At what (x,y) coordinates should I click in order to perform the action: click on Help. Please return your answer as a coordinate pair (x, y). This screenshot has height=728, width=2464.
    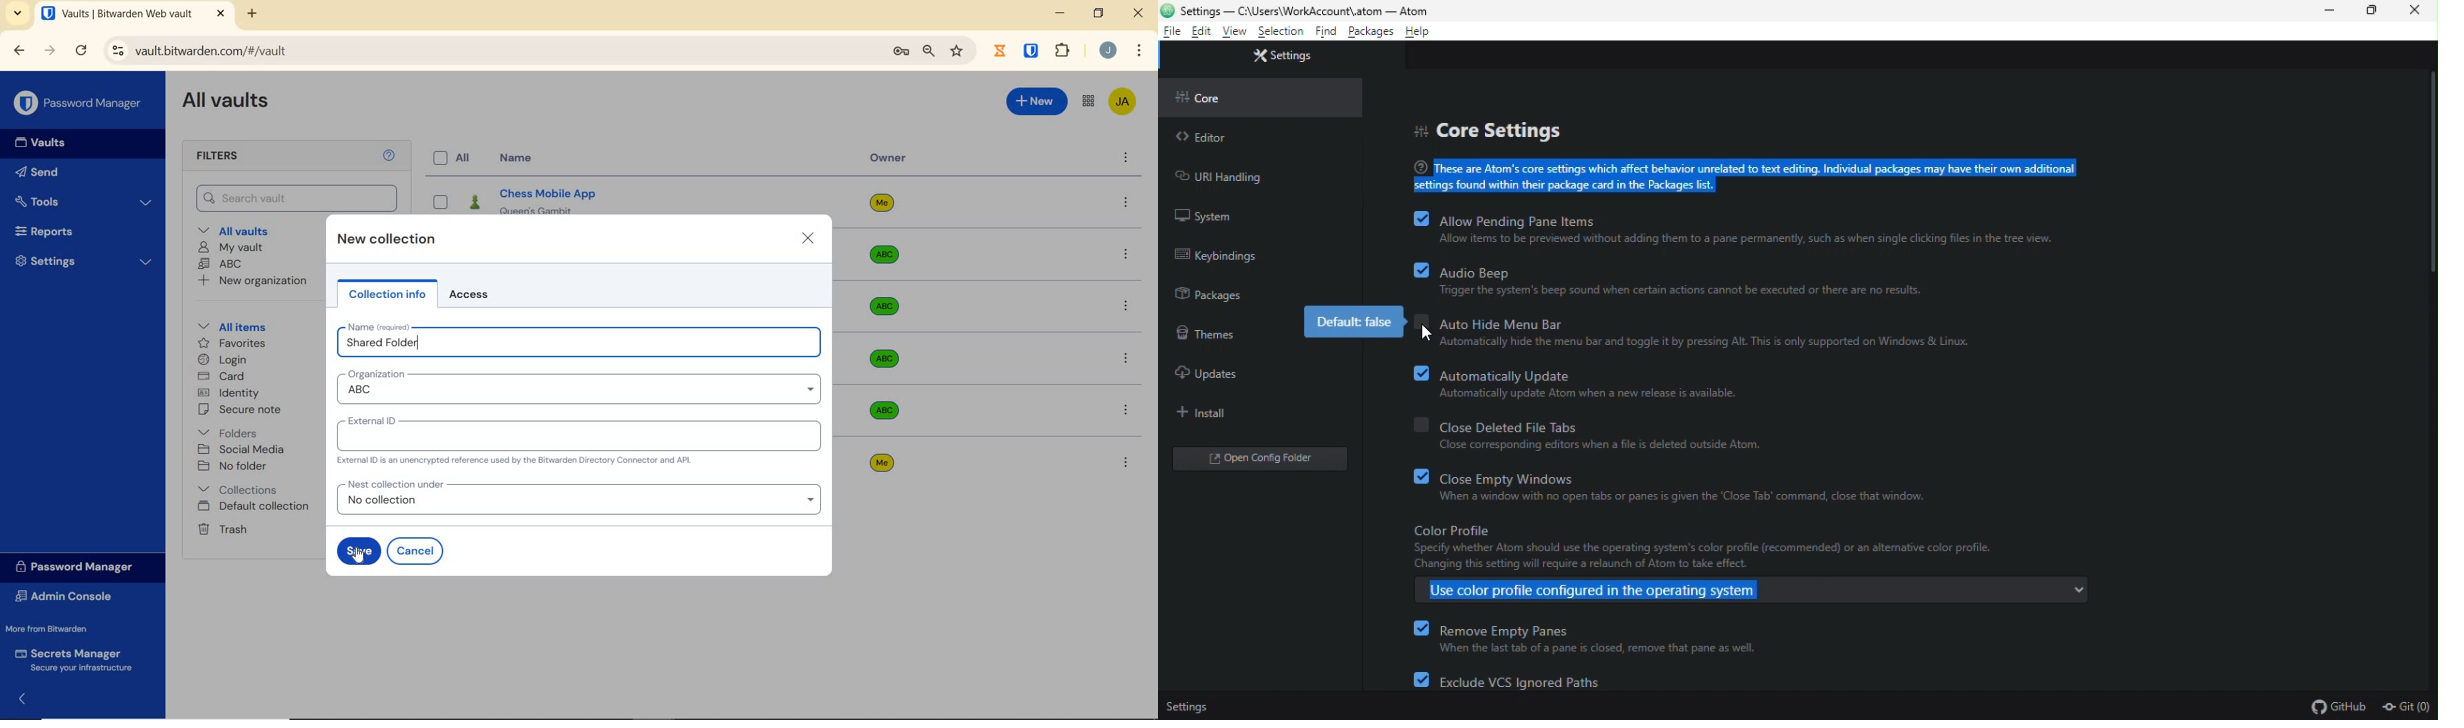
    Looking at the image, I should click on (388, 156).